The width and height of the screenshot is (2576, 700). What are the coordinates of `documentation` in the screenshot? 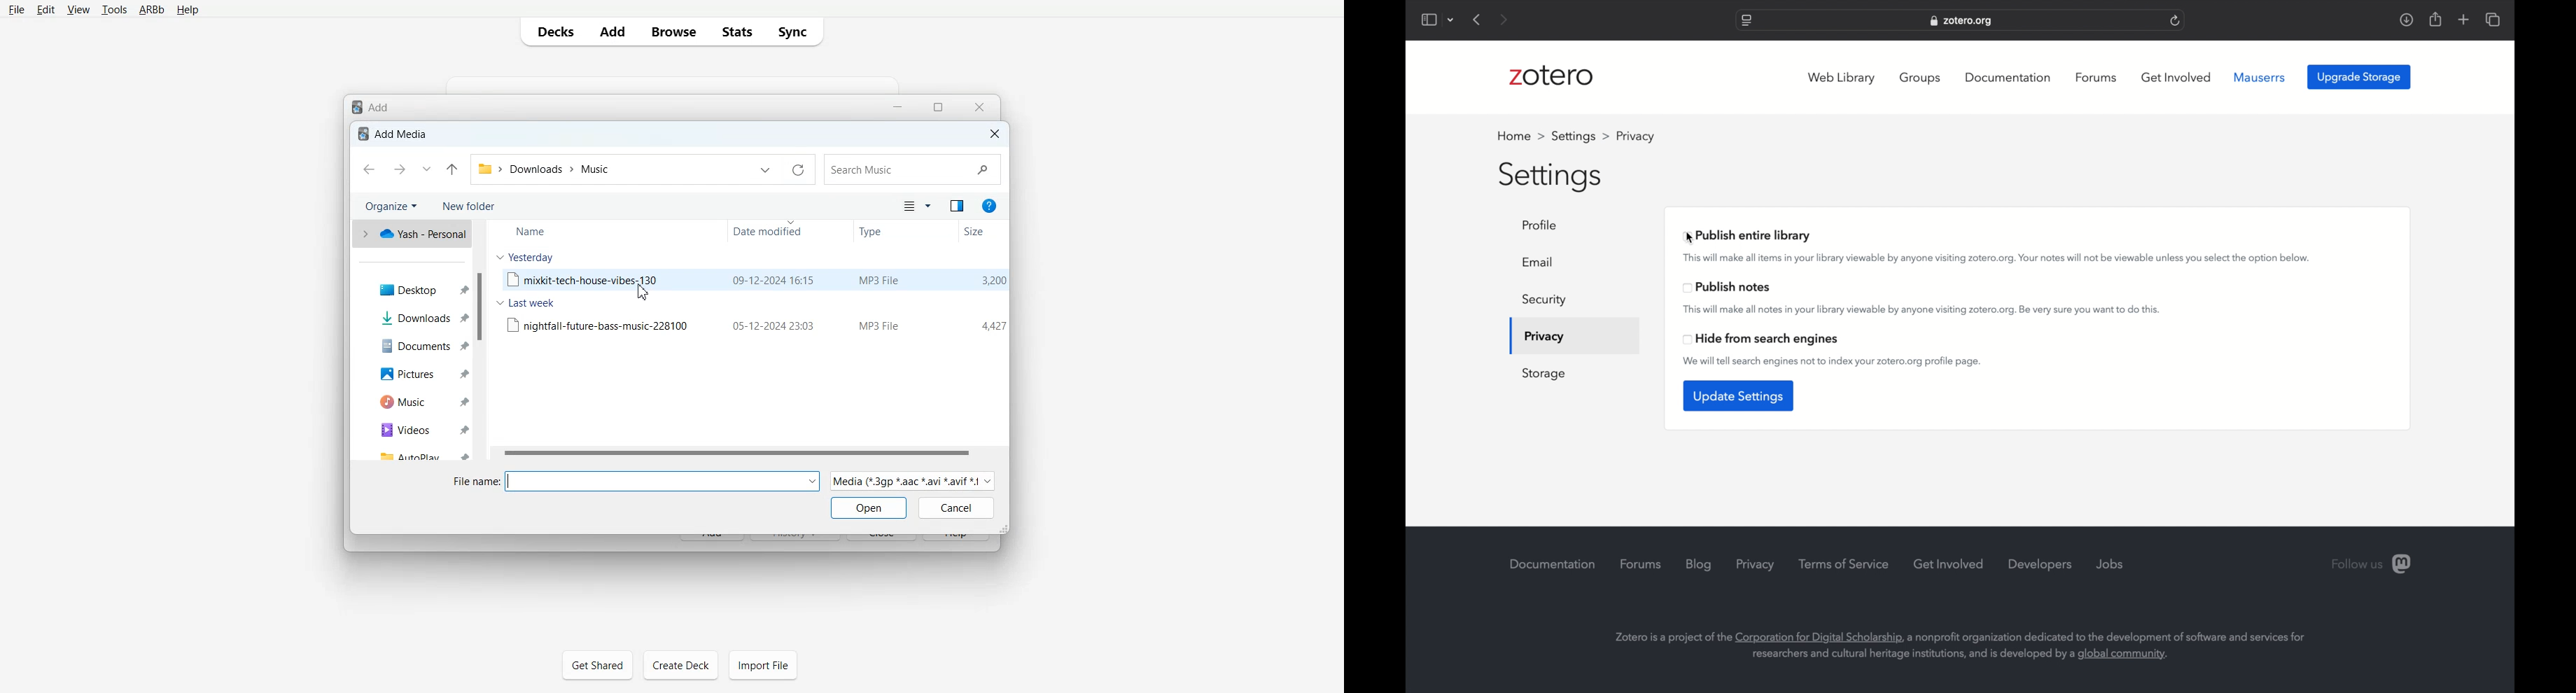 It's located at (2007, 78).